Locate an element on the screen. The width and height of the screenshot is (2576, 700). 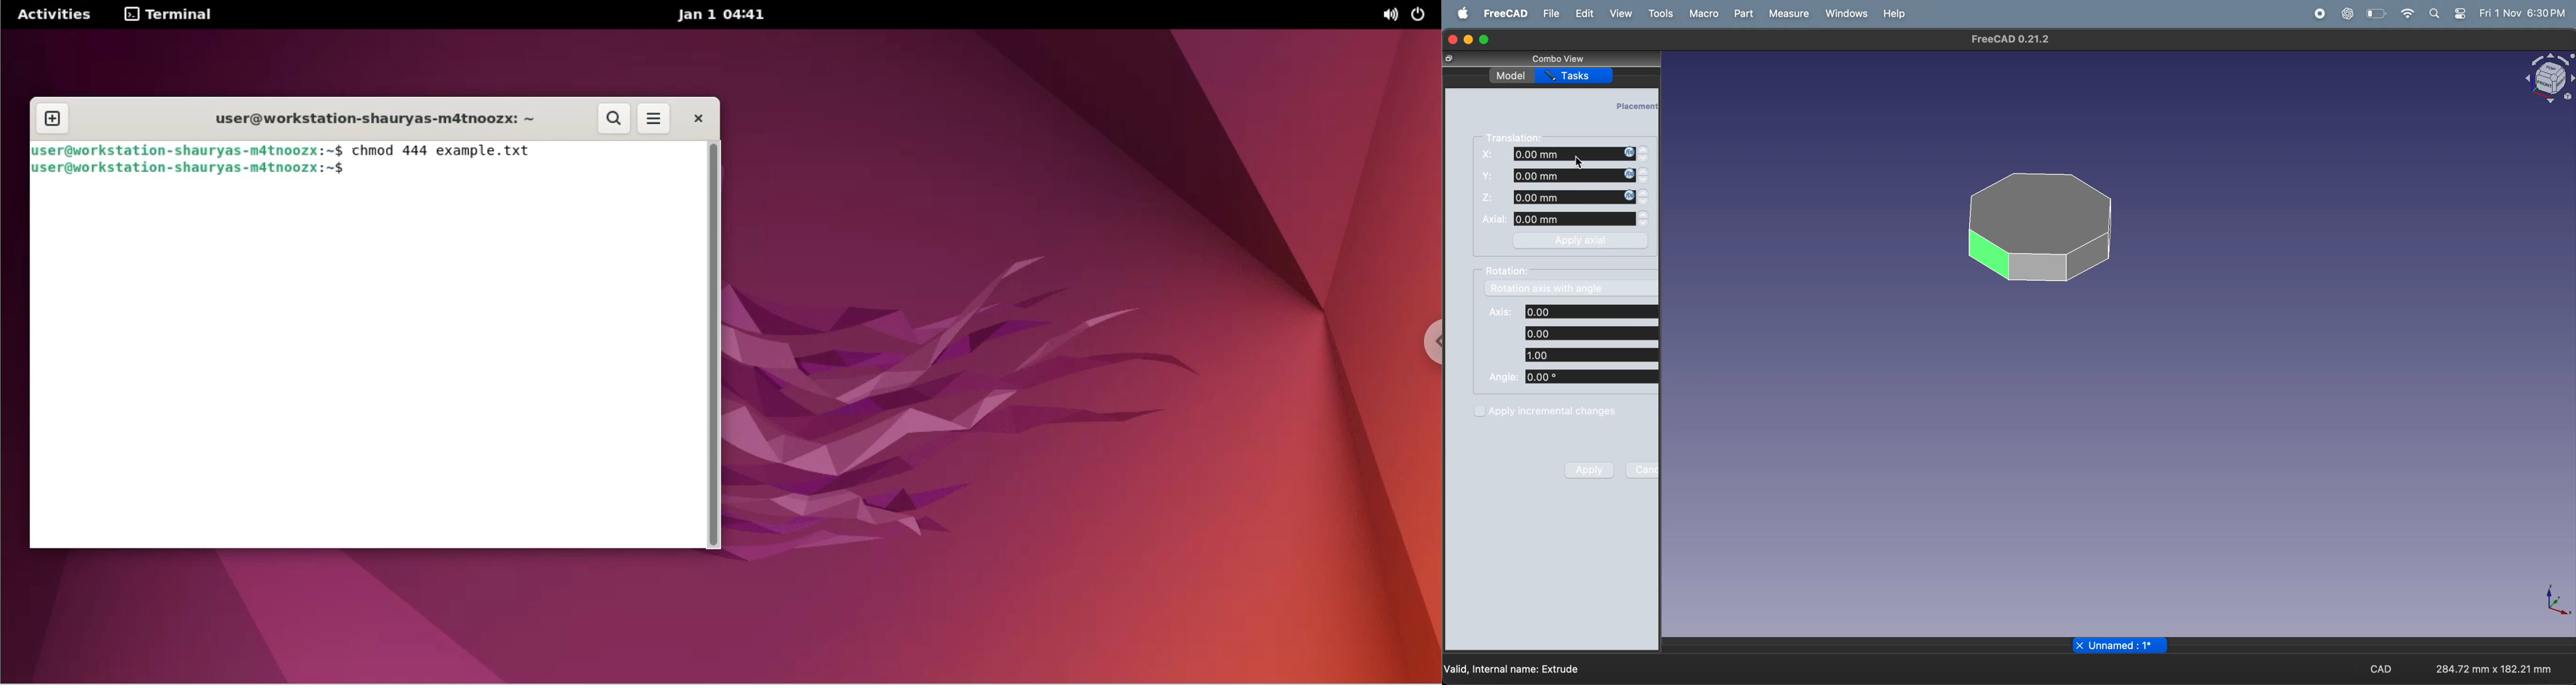
new tab is located at coordinates (53, 117).